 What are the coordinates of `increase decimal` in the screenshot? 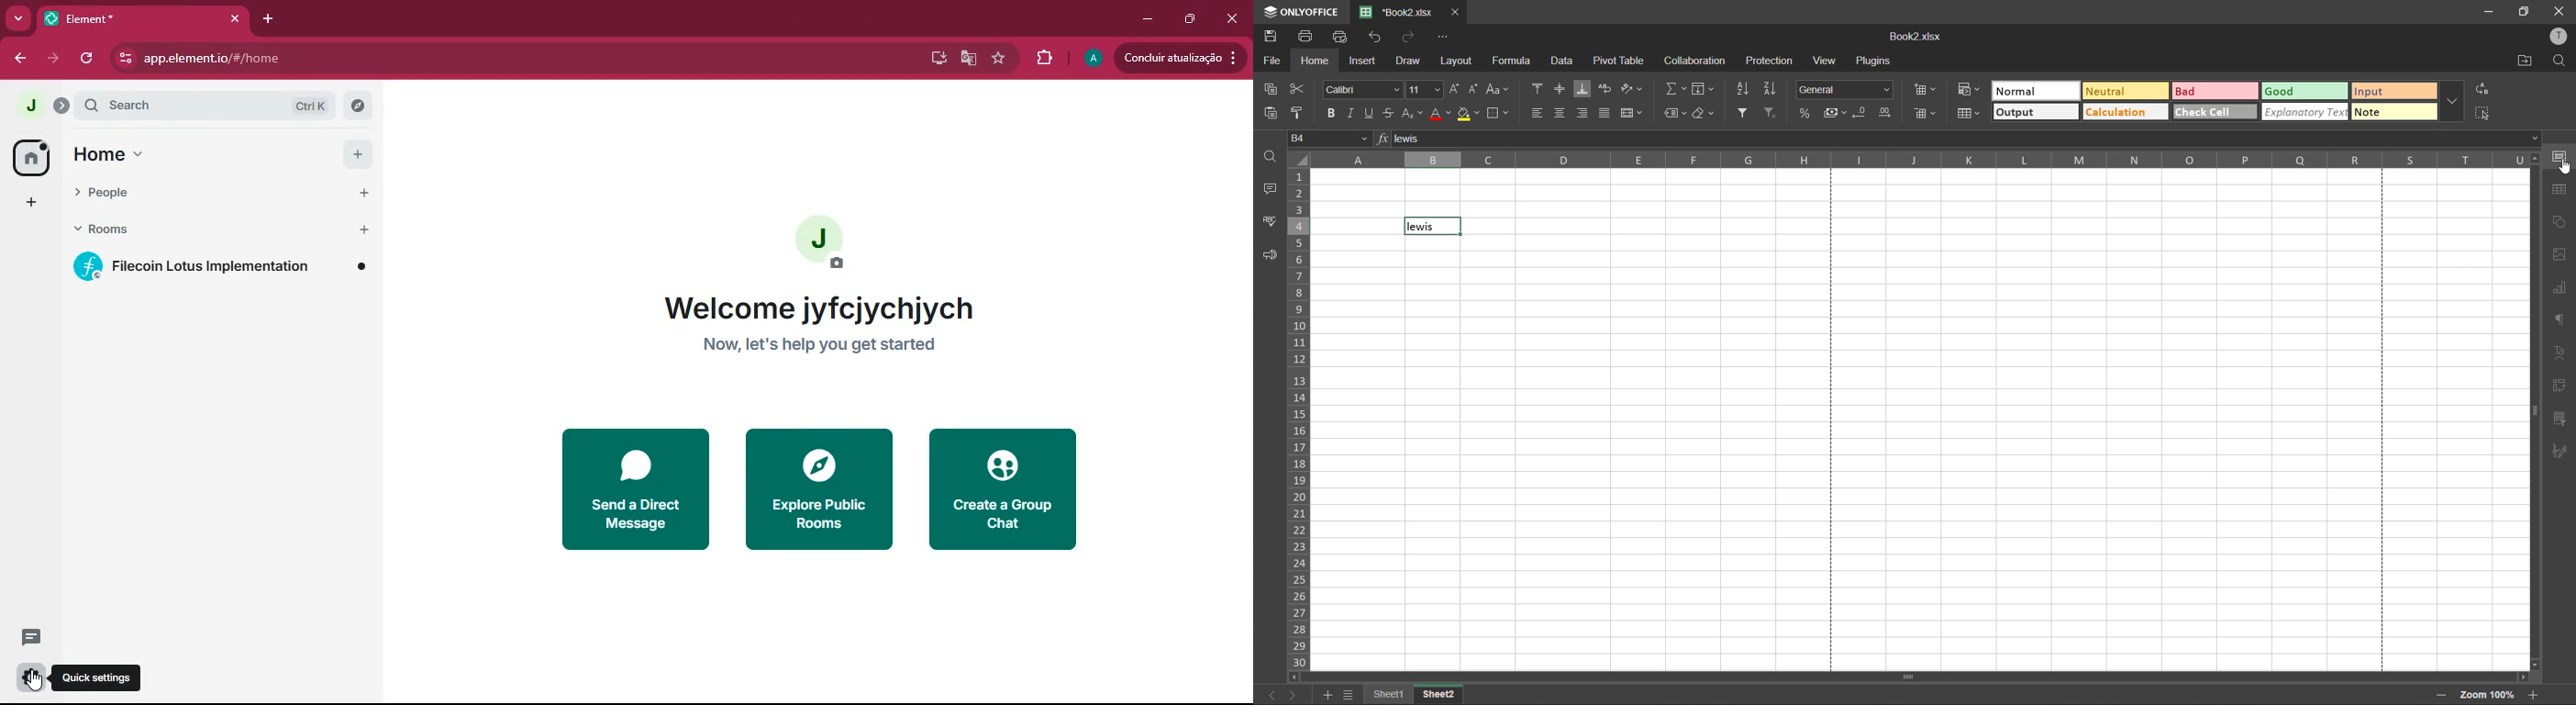 It's located at (1885, 113).